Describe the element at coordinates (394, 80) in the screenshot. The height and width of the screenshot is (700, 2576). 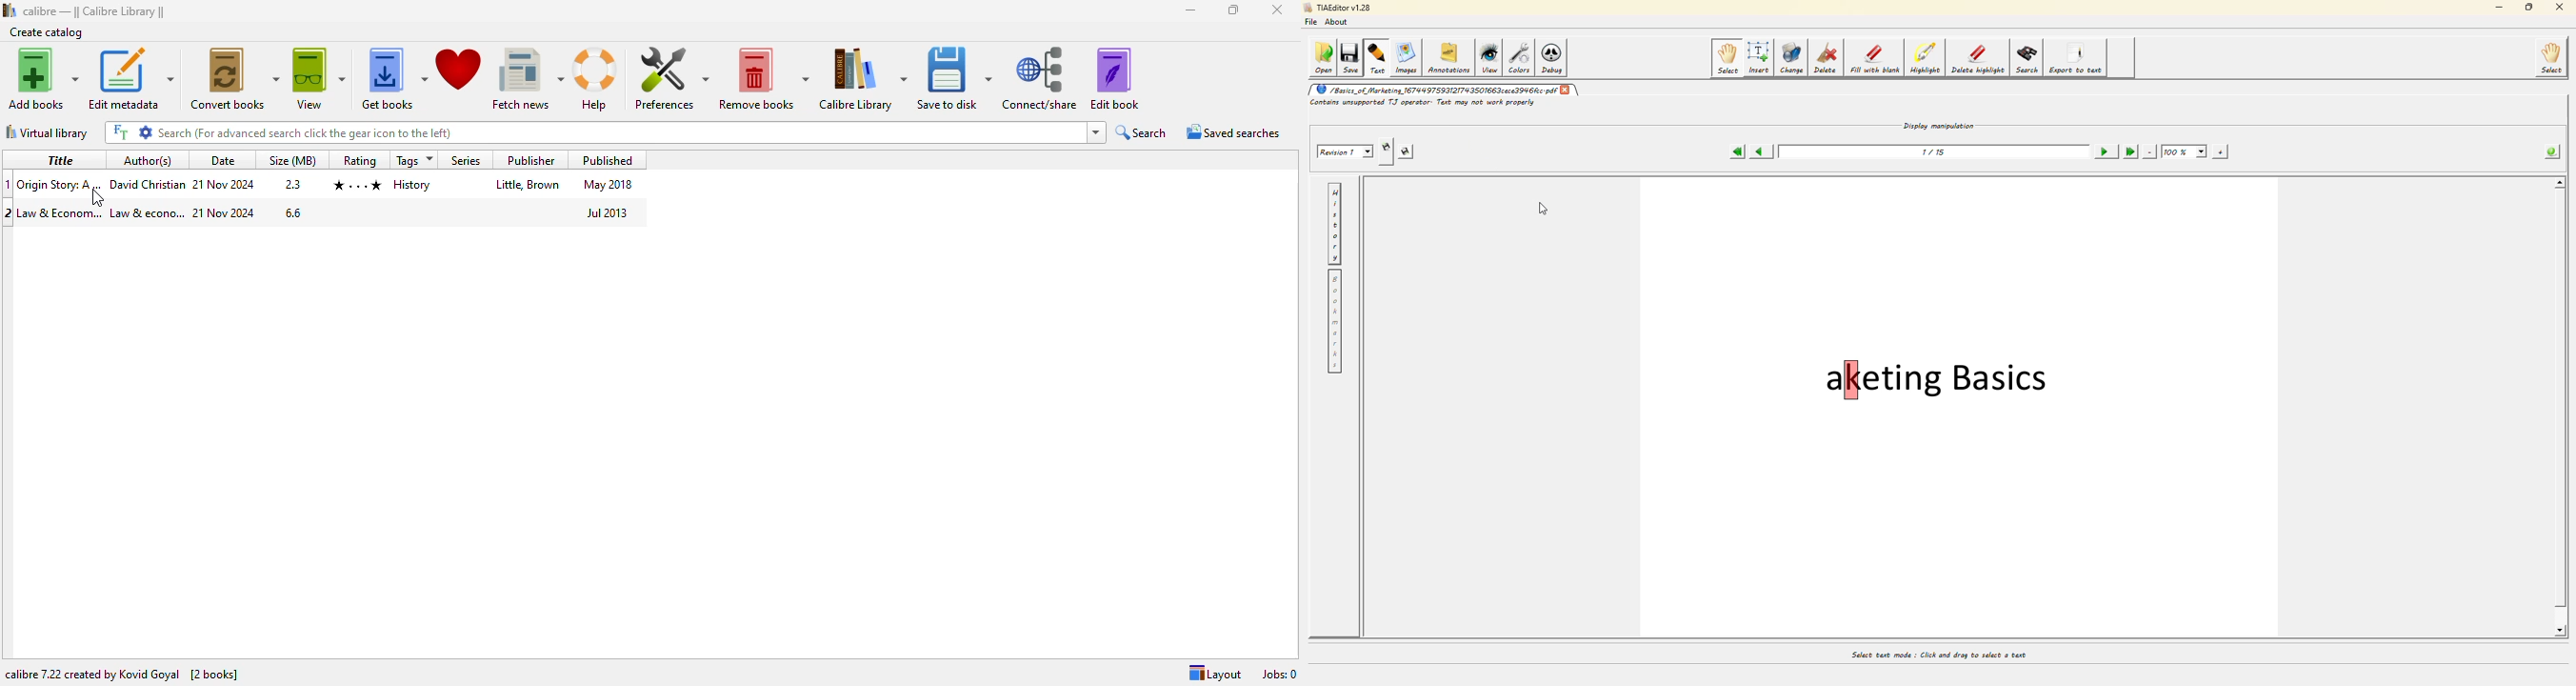
I see `get books` at that location.